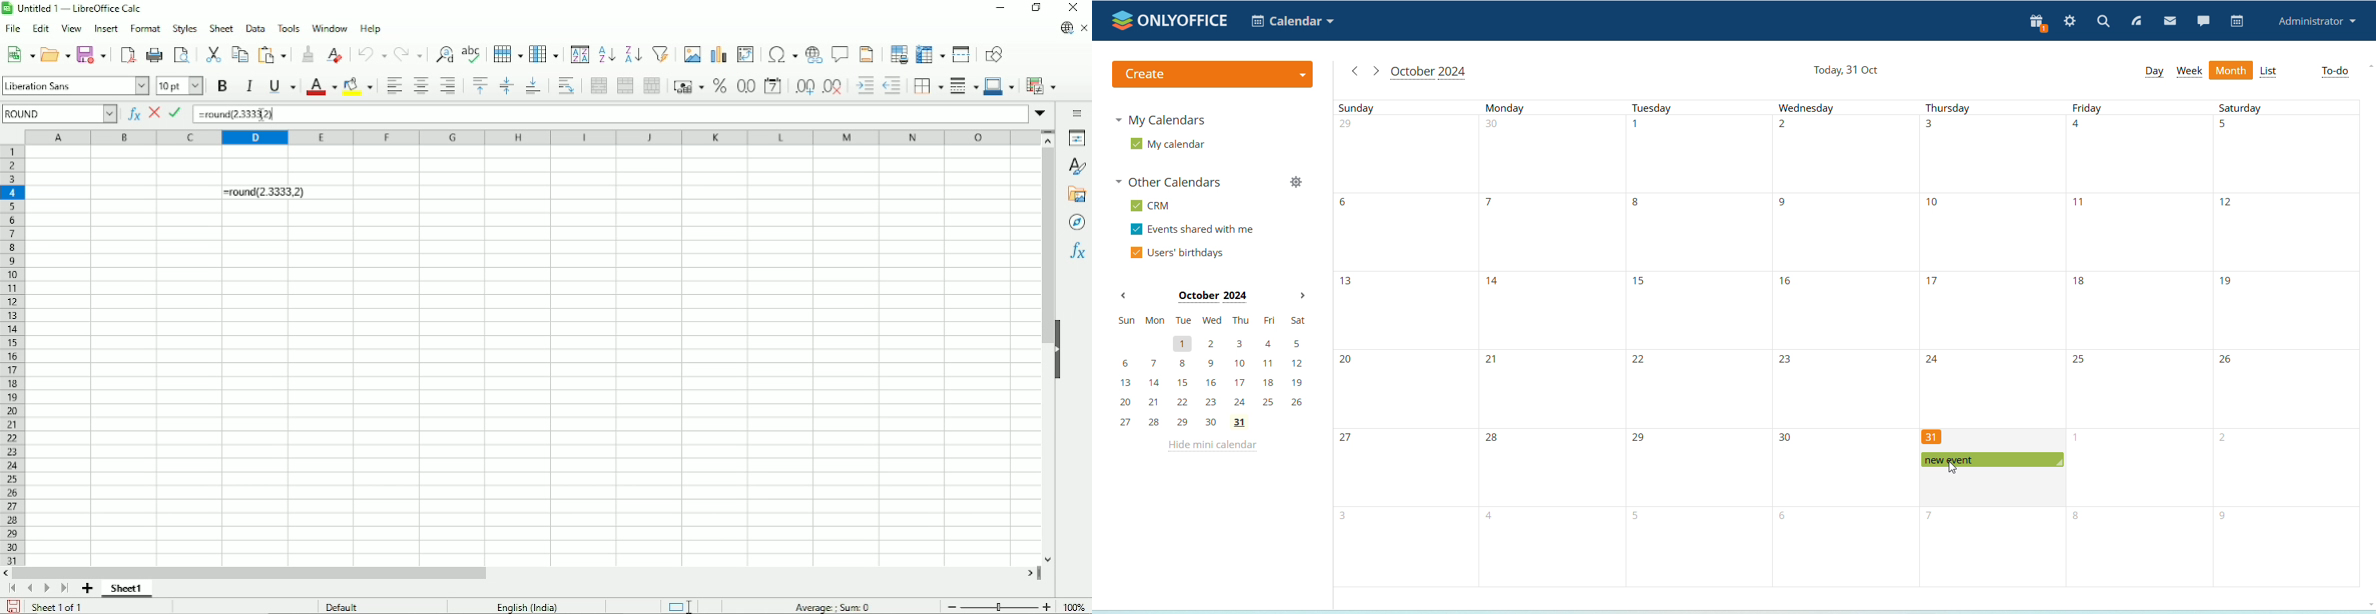  I want to click on New, so click(21, 53).